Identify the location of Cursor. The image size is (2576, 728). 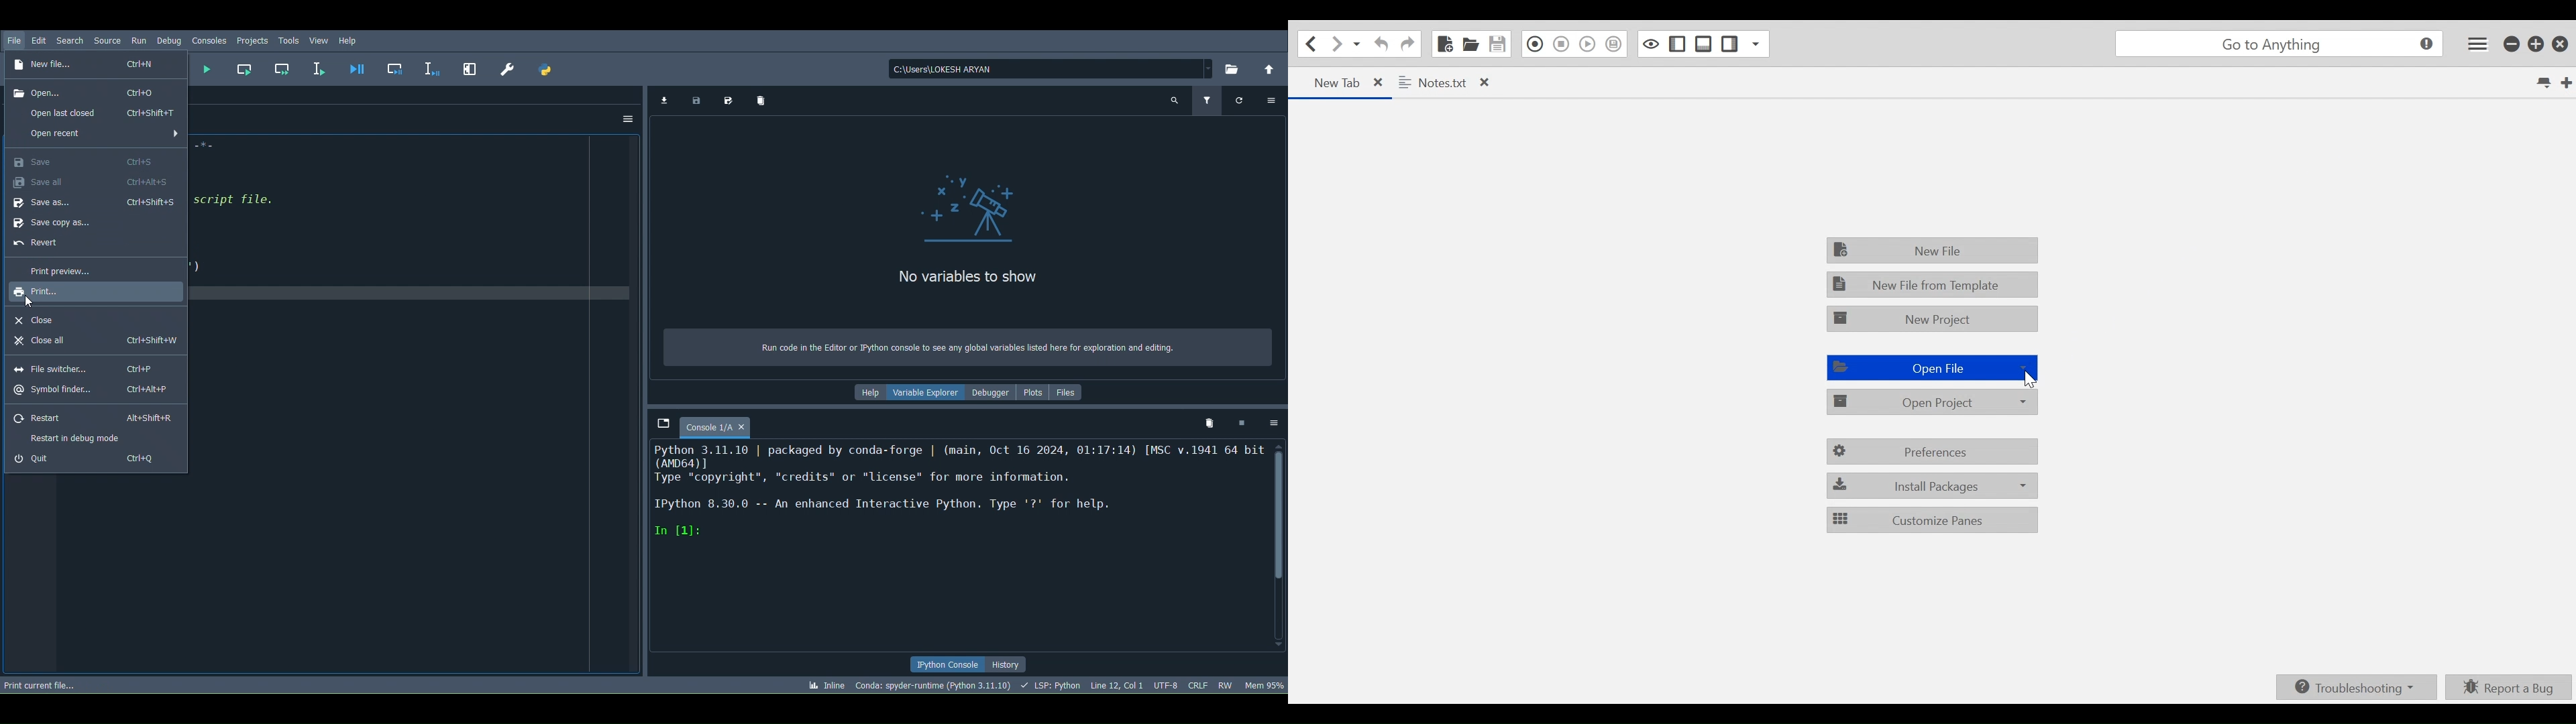
(30, 302).